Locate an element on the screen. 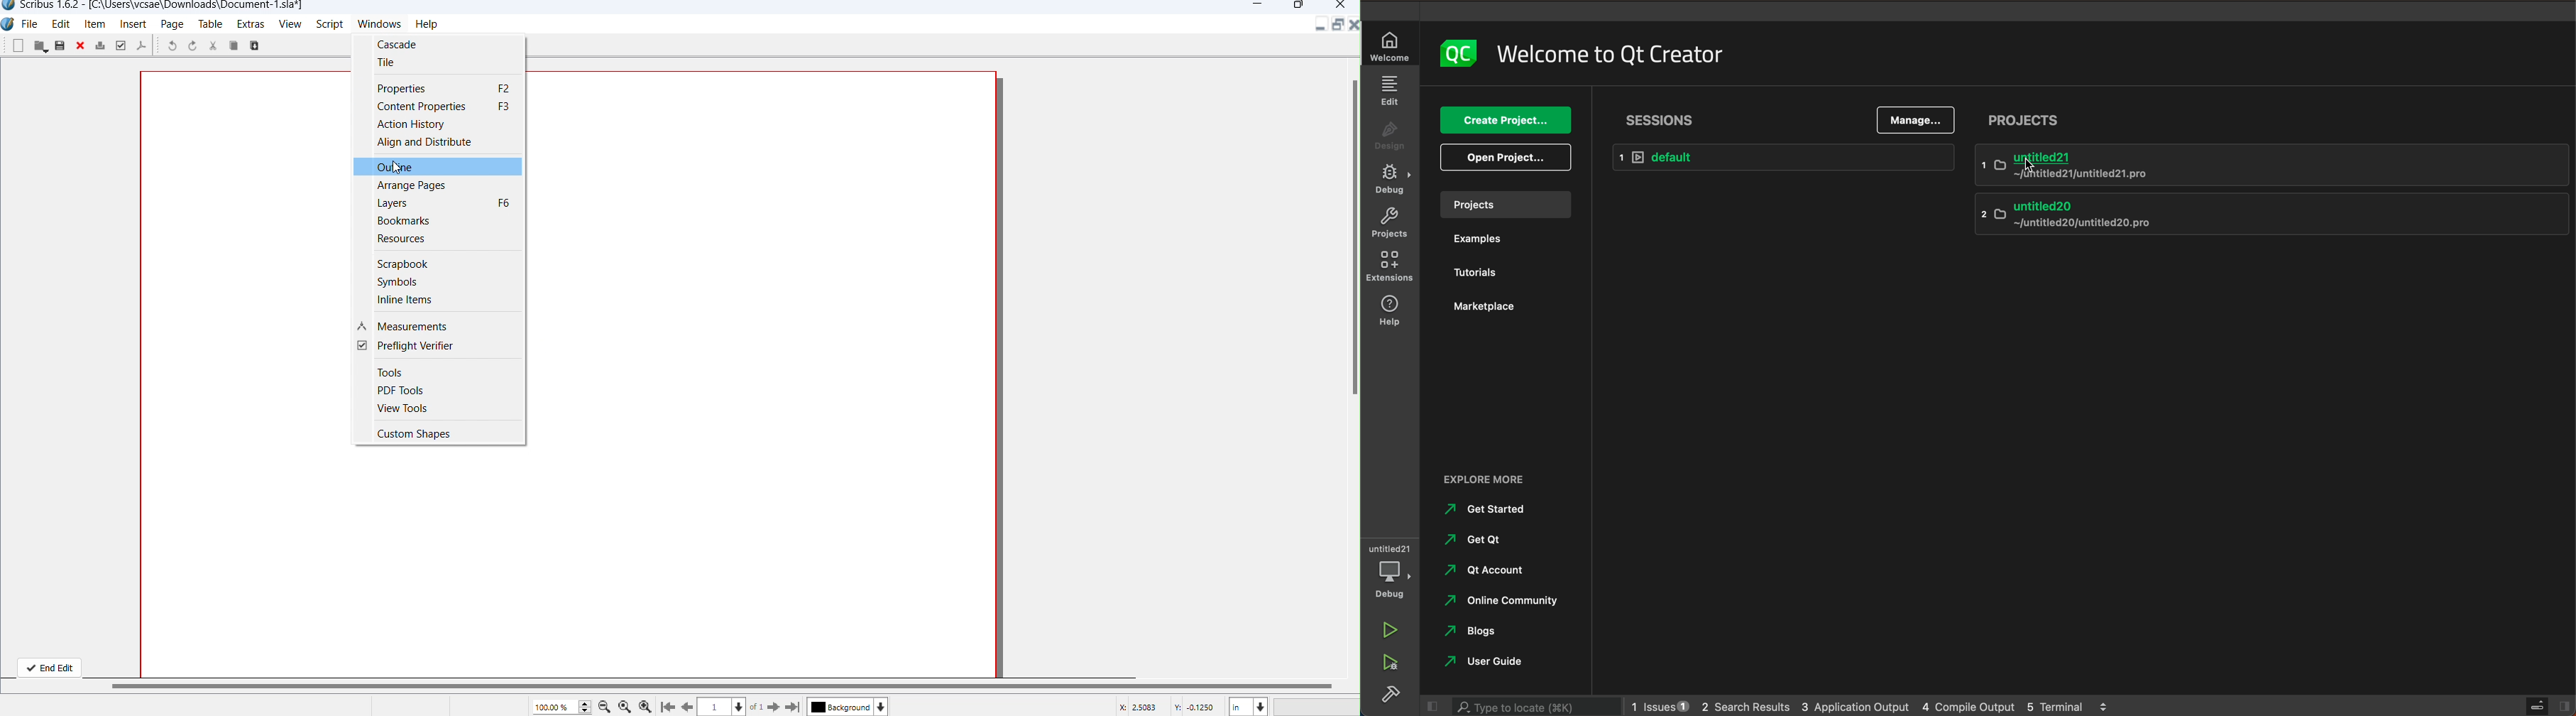 This screenshot has height=728, width=2576. blank is located at coordinates (18, 47).